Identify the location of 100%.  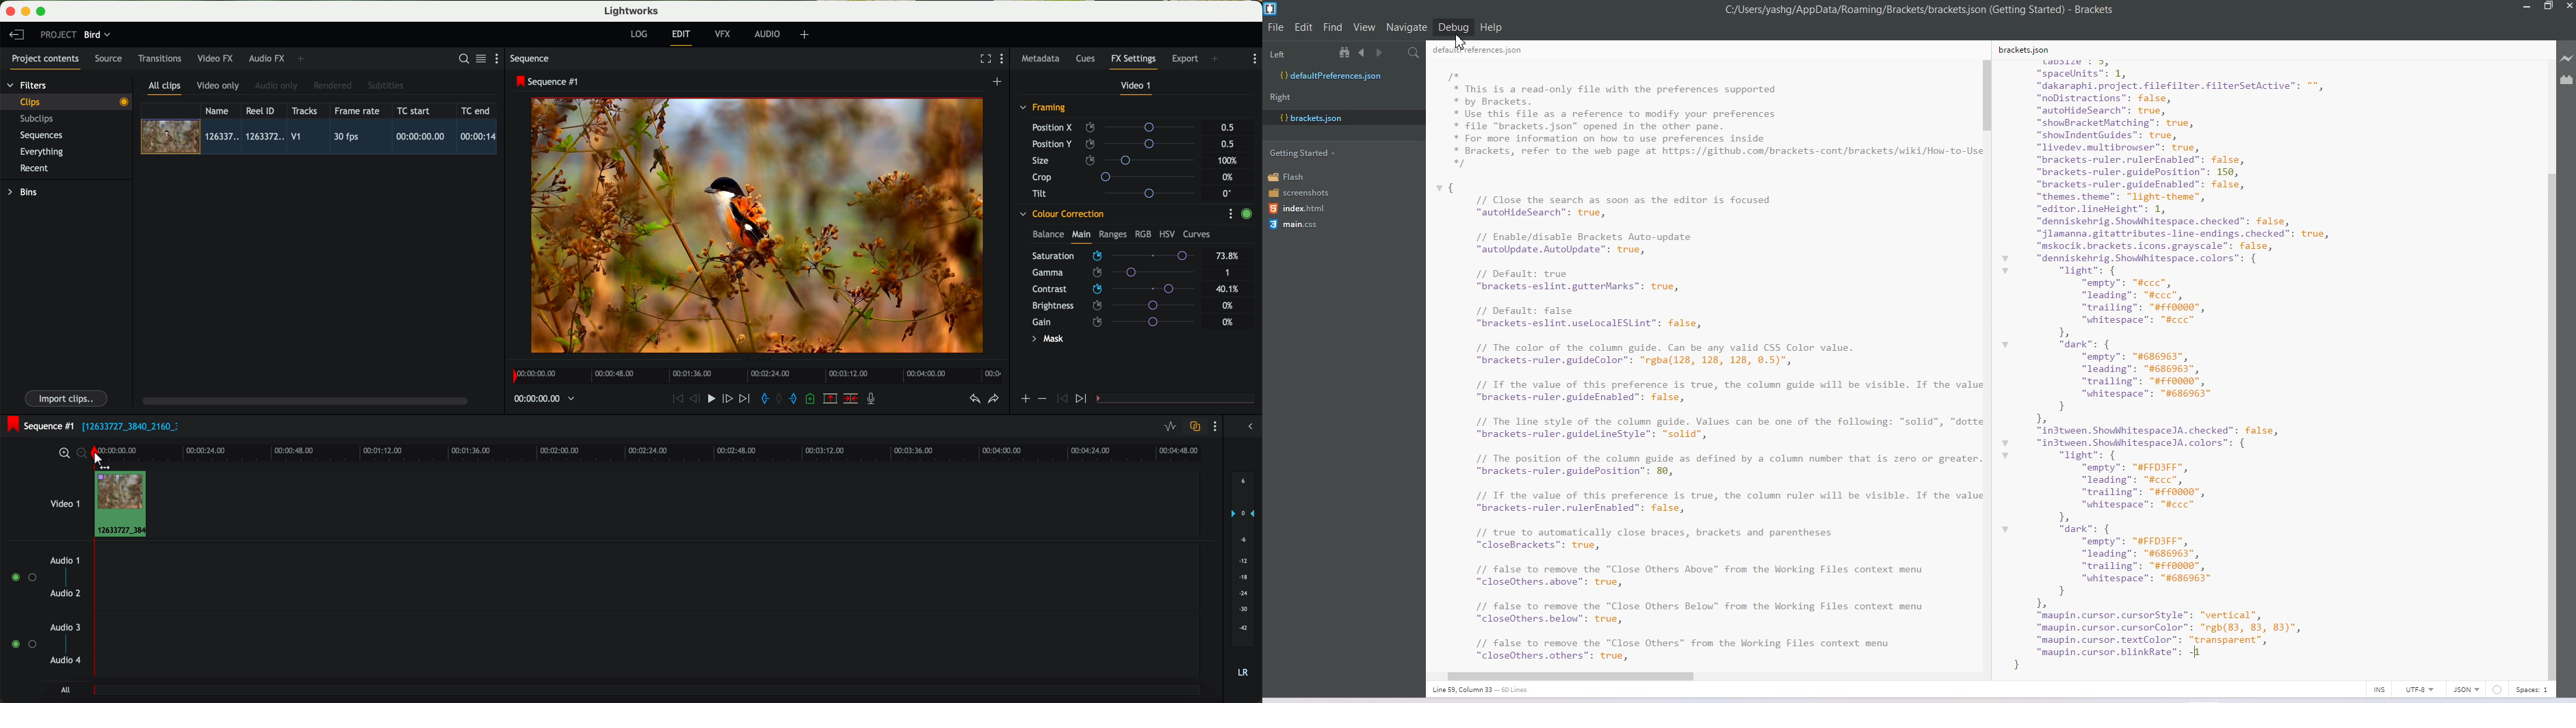
(1230, 160).